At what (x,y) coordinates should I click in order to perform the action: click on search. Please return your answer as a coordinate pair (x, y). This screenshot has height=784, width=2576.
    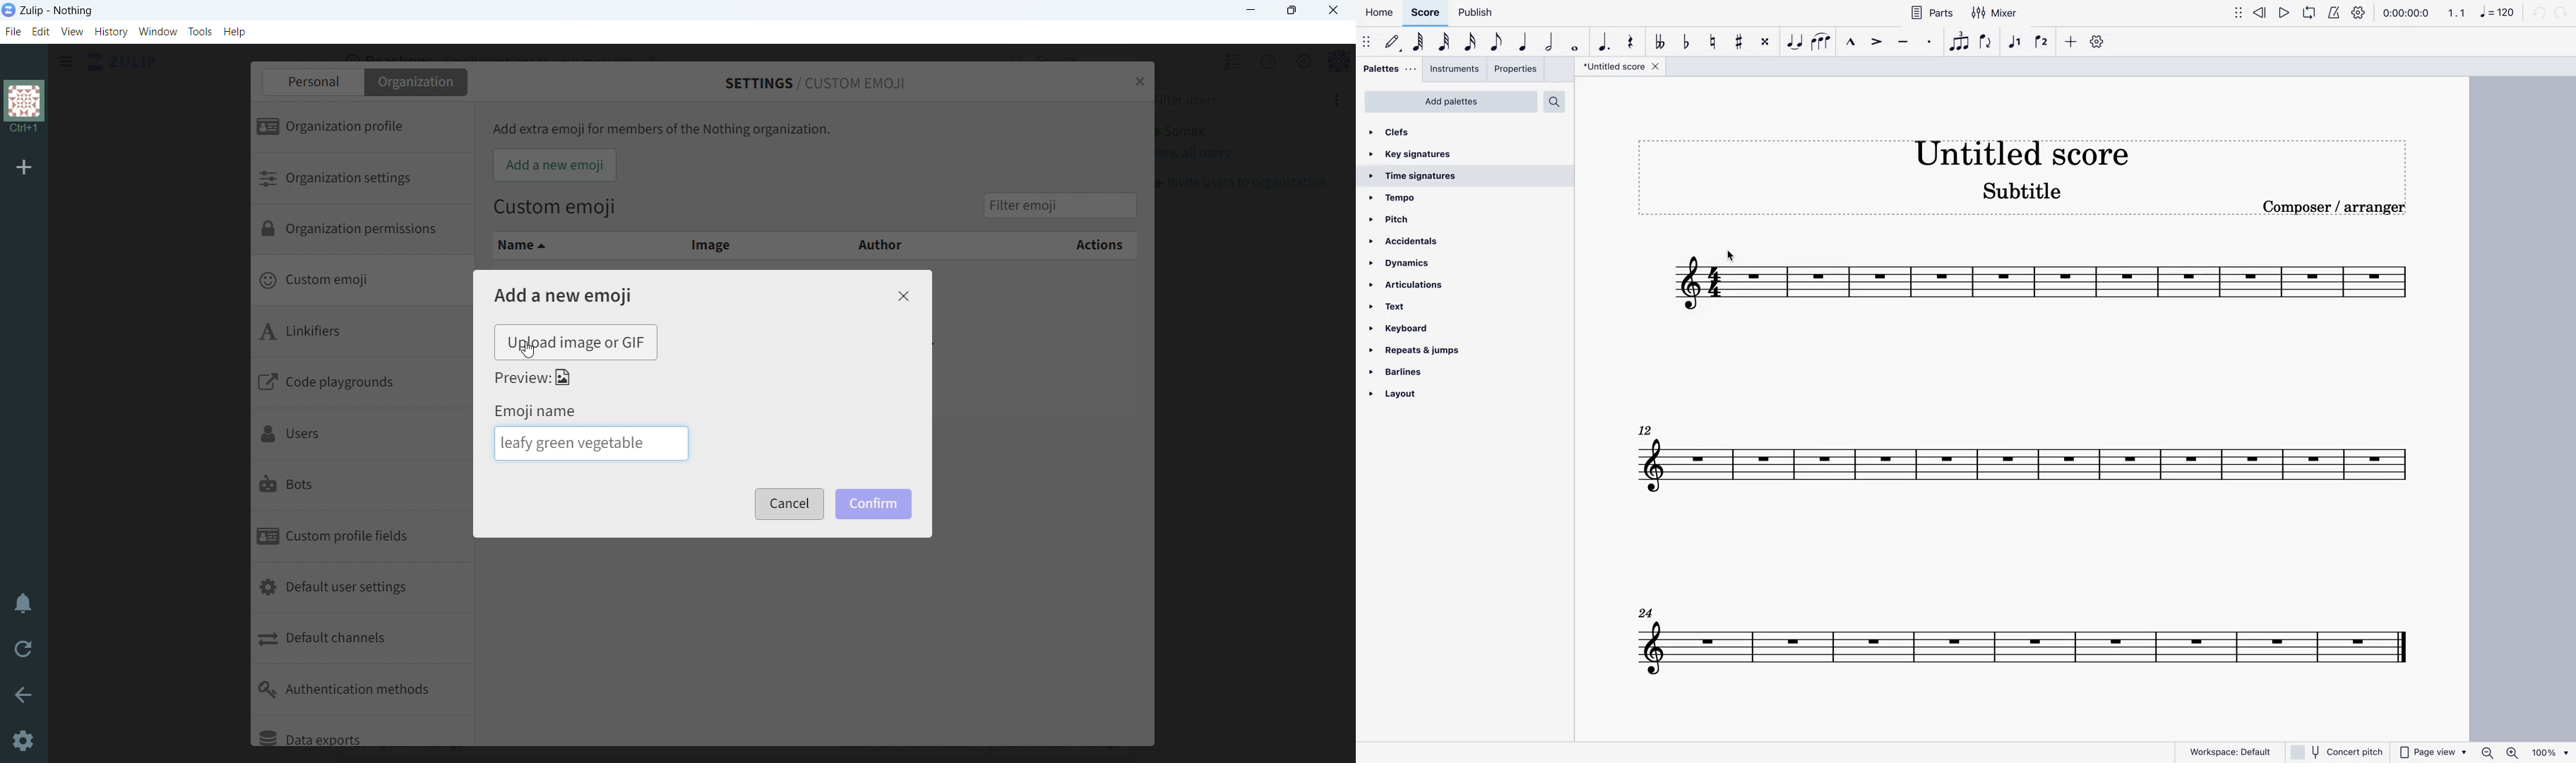
    Looking at the image, I should click on (1554, 102).